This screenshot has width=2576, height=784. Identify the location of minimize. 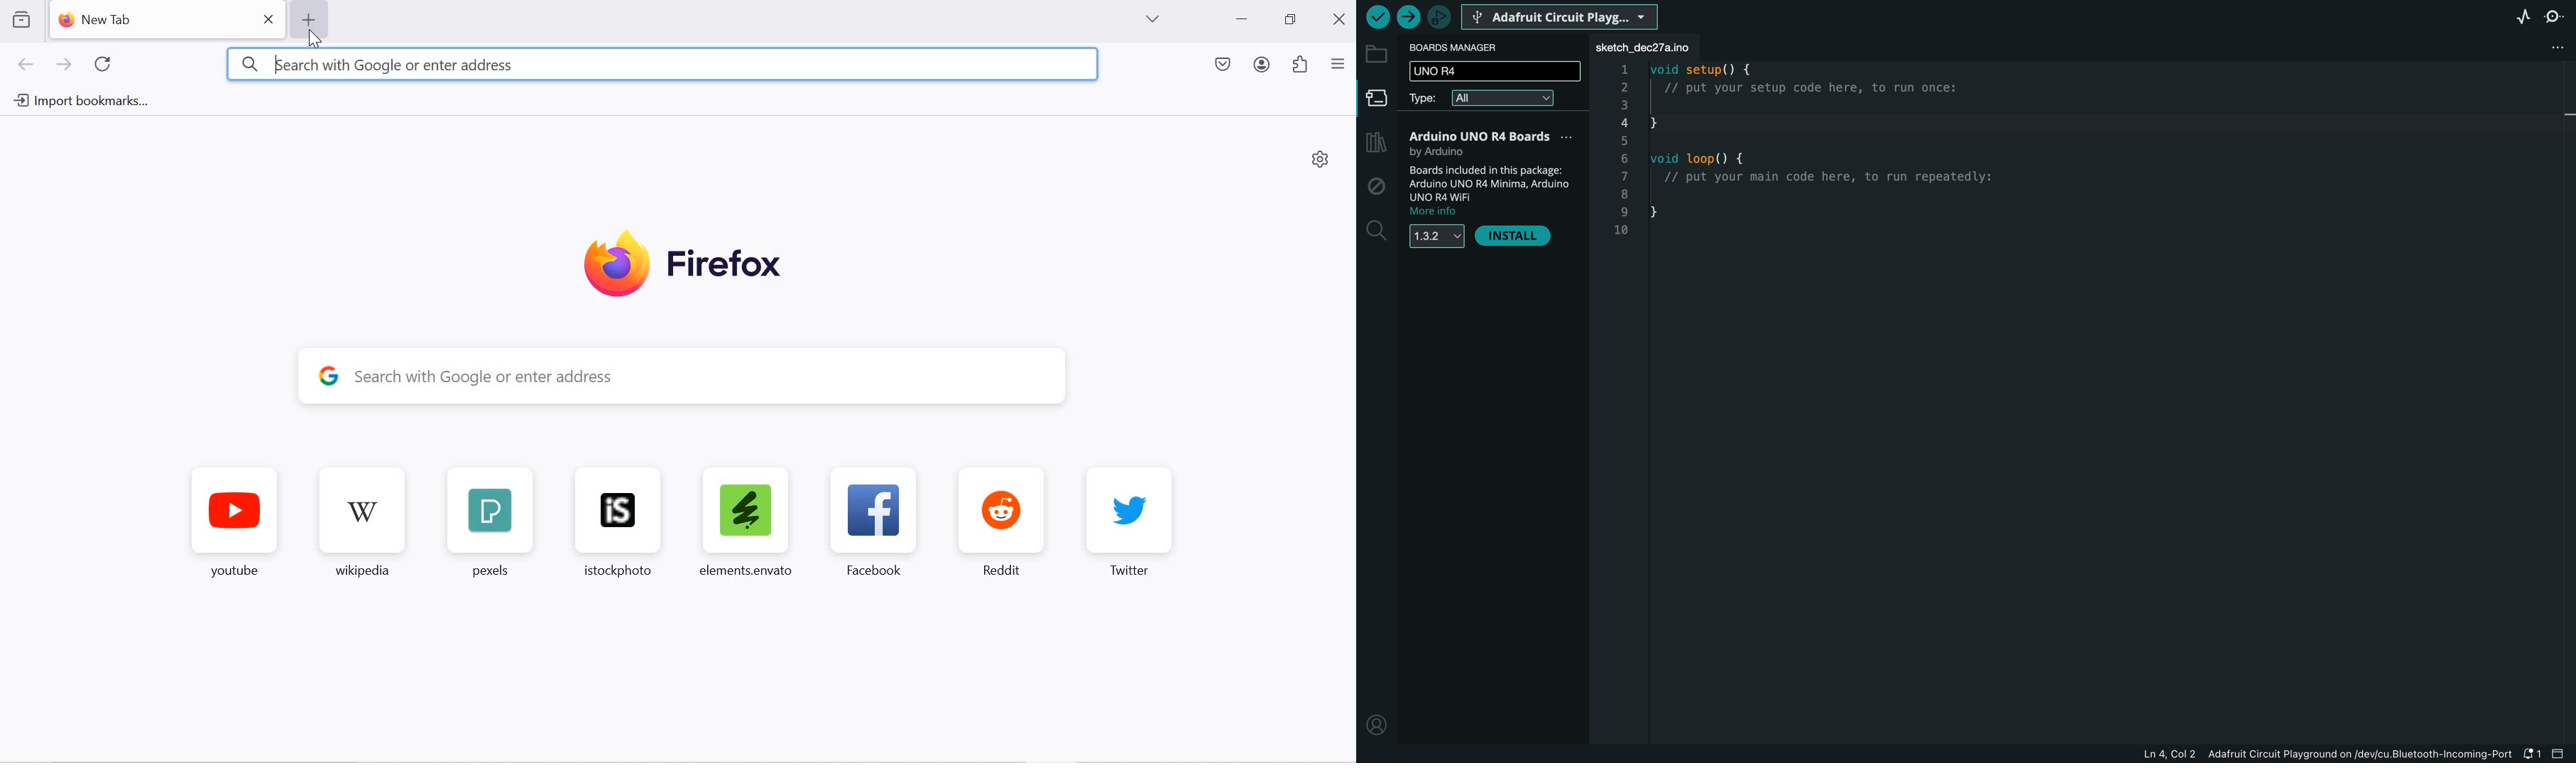
(1242, 21).